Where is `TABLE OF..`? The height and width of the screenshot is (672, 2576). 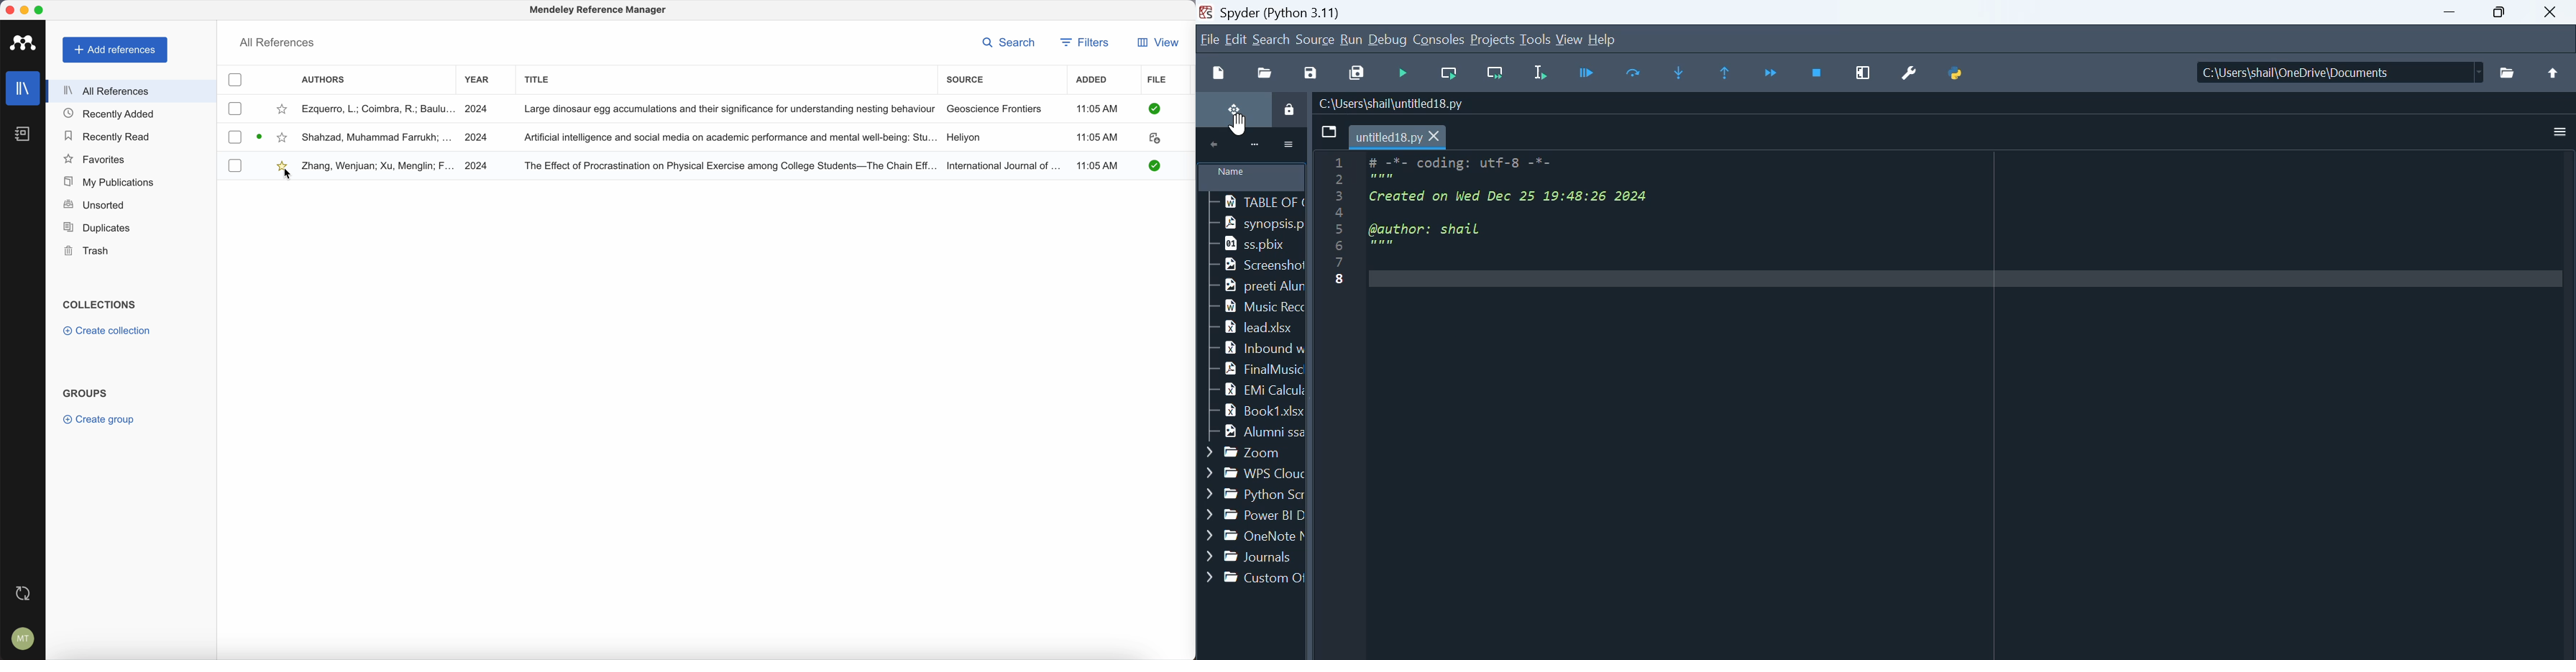
TABLE OF.. is located at coordinates (1247, 202).